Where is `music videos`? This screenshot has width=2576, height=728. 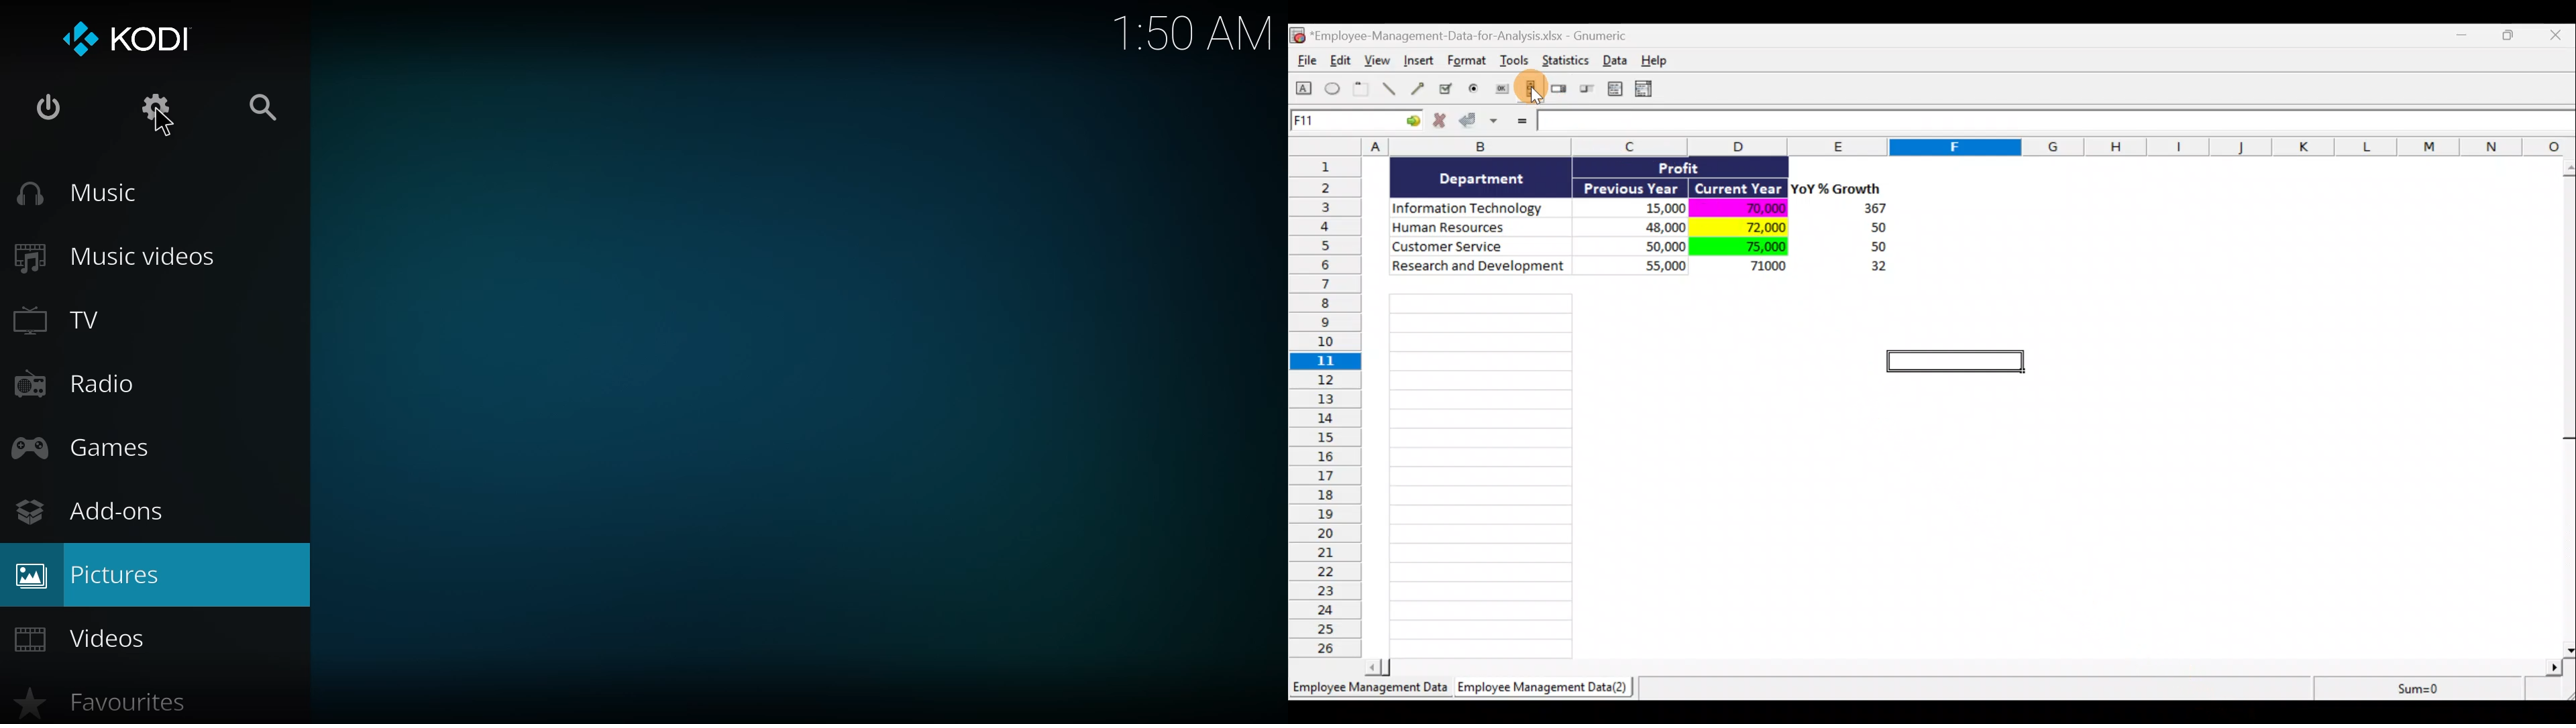
music videos is located at coordinates (131, 255).